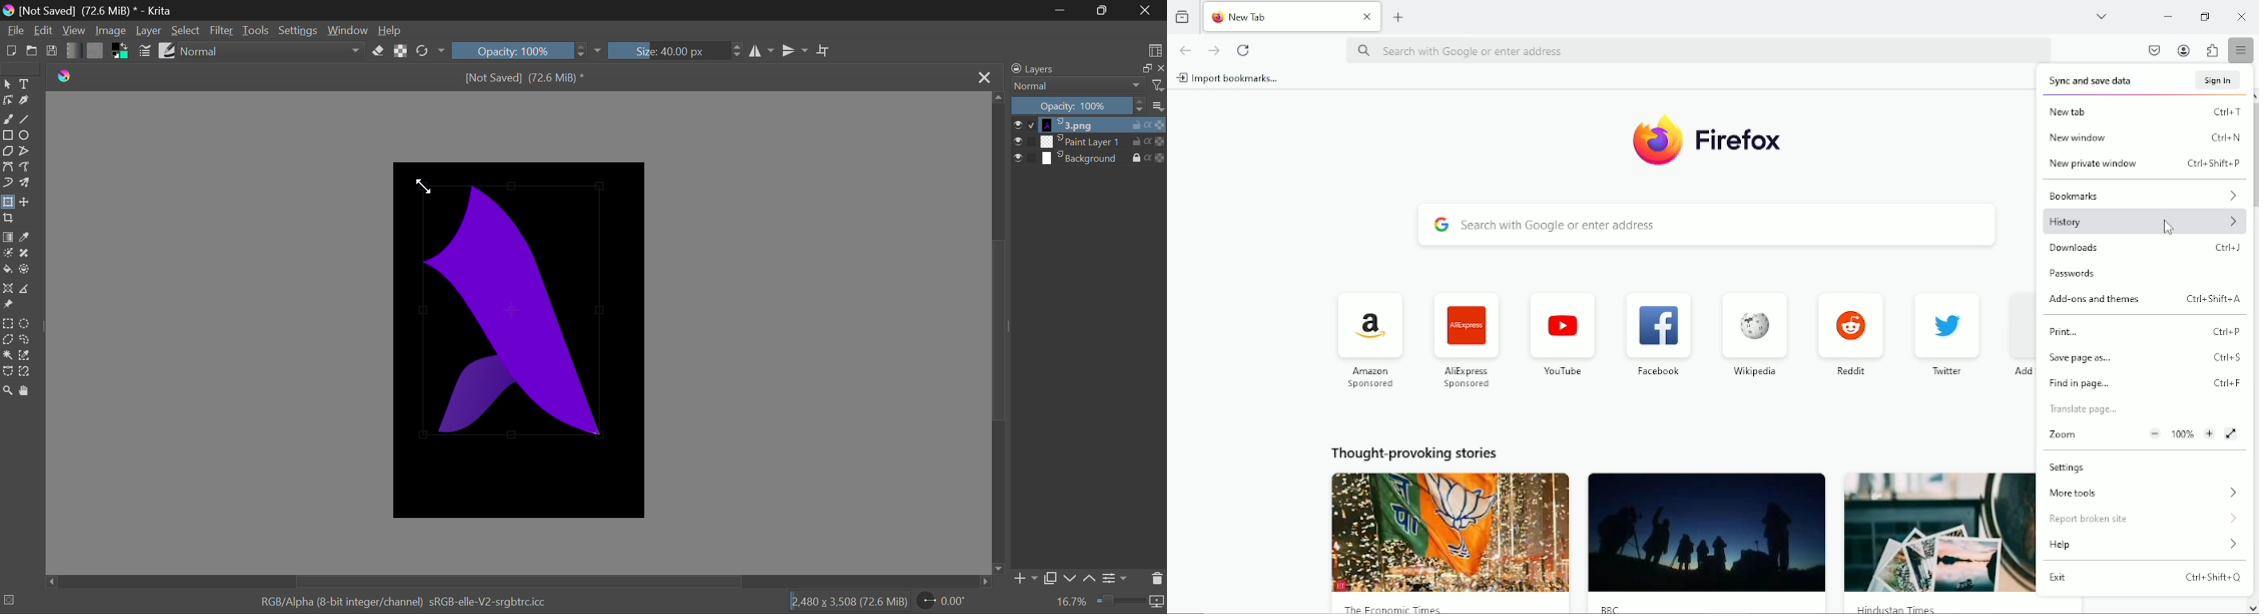 The height and width of the screenshot is (616, 2268). Describe the element at coordinates (1025, 579) in the screenshot. I see `Add Layer` at that location.